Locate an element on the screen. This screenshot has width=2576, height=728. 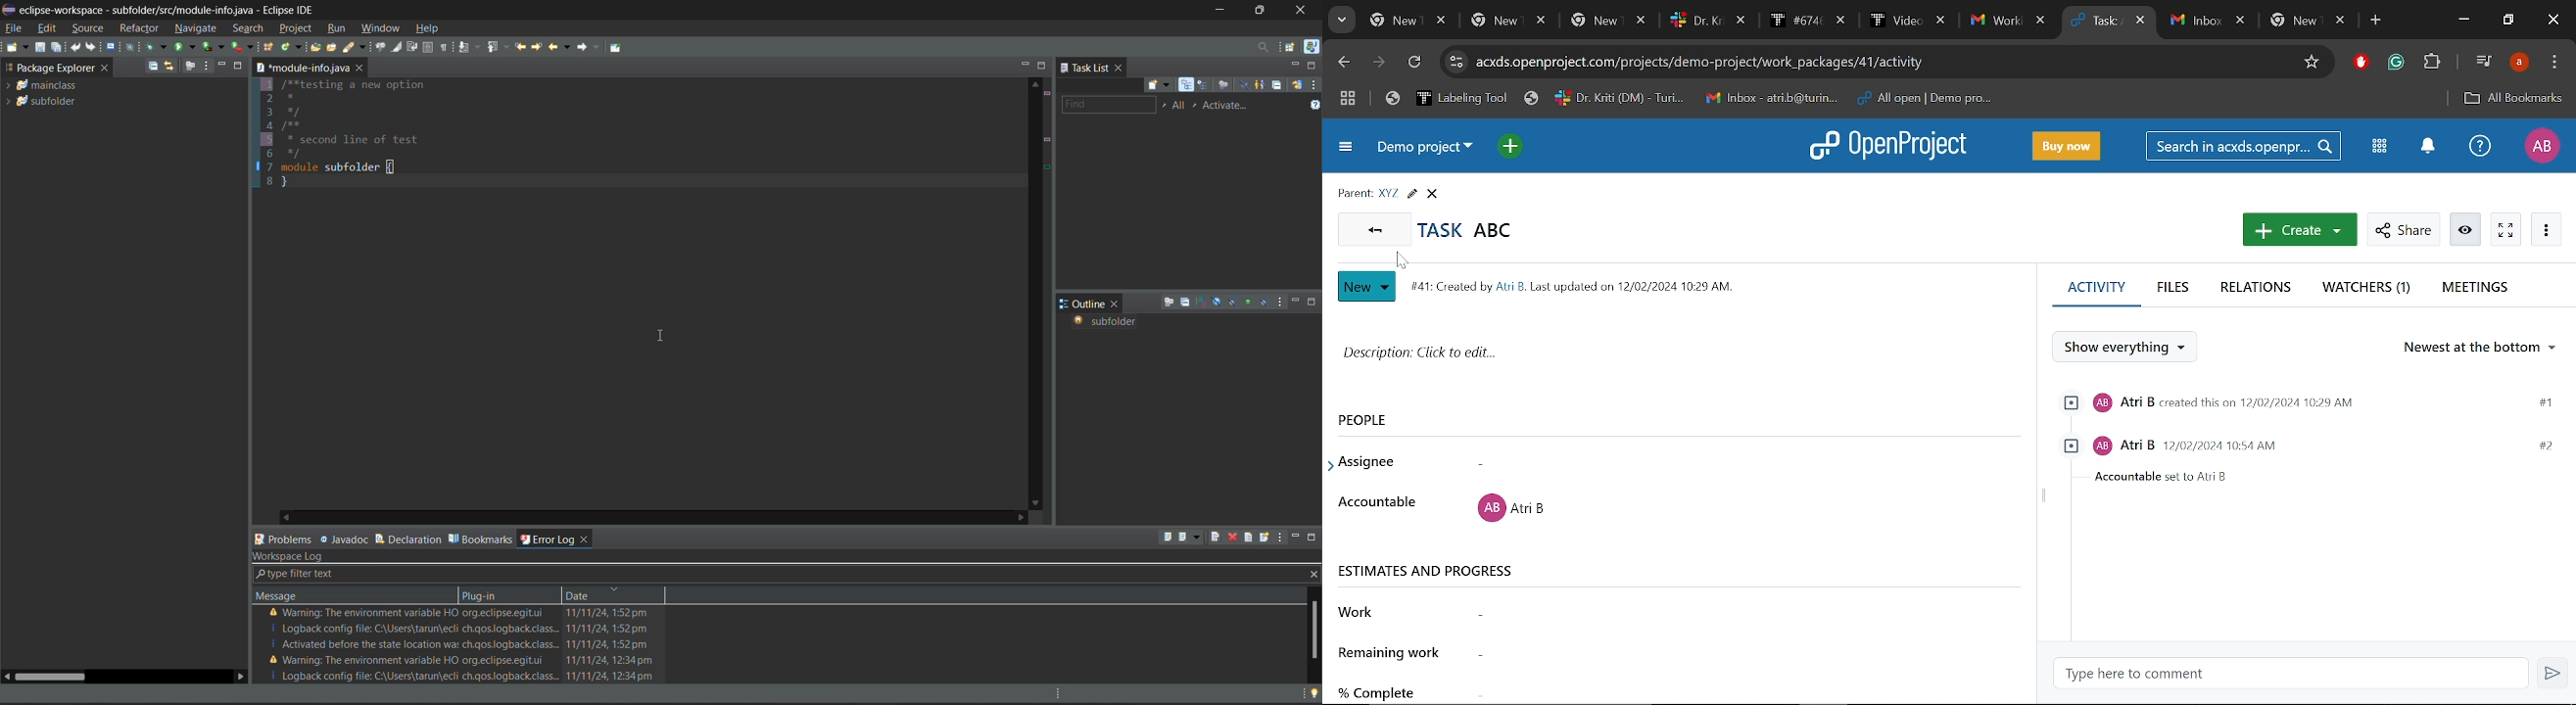
collapse all is located at coordinates (1280, 84).